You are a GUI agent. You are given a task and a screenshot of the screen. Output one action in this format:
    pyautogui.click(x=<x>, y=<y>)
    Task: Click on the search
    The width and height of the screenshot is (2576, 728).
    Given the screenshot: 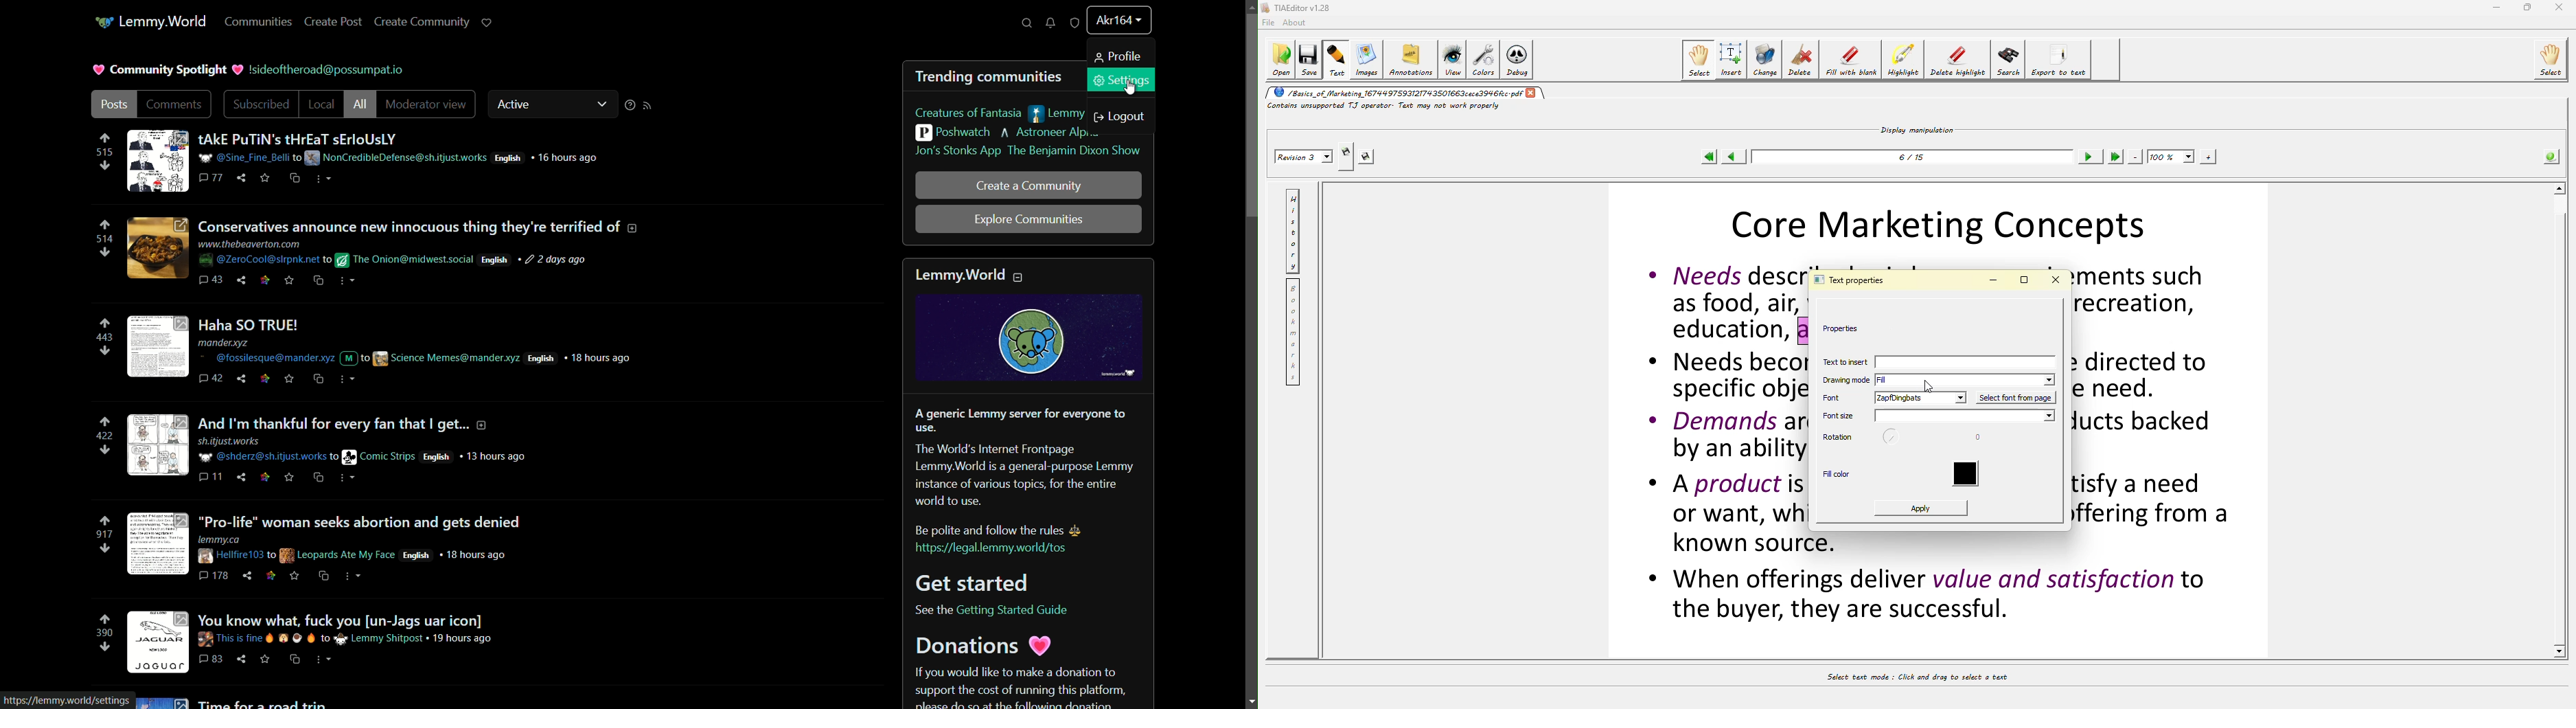 What is the action you would take?
    pyautogui.click(x=1026, y=24)
    